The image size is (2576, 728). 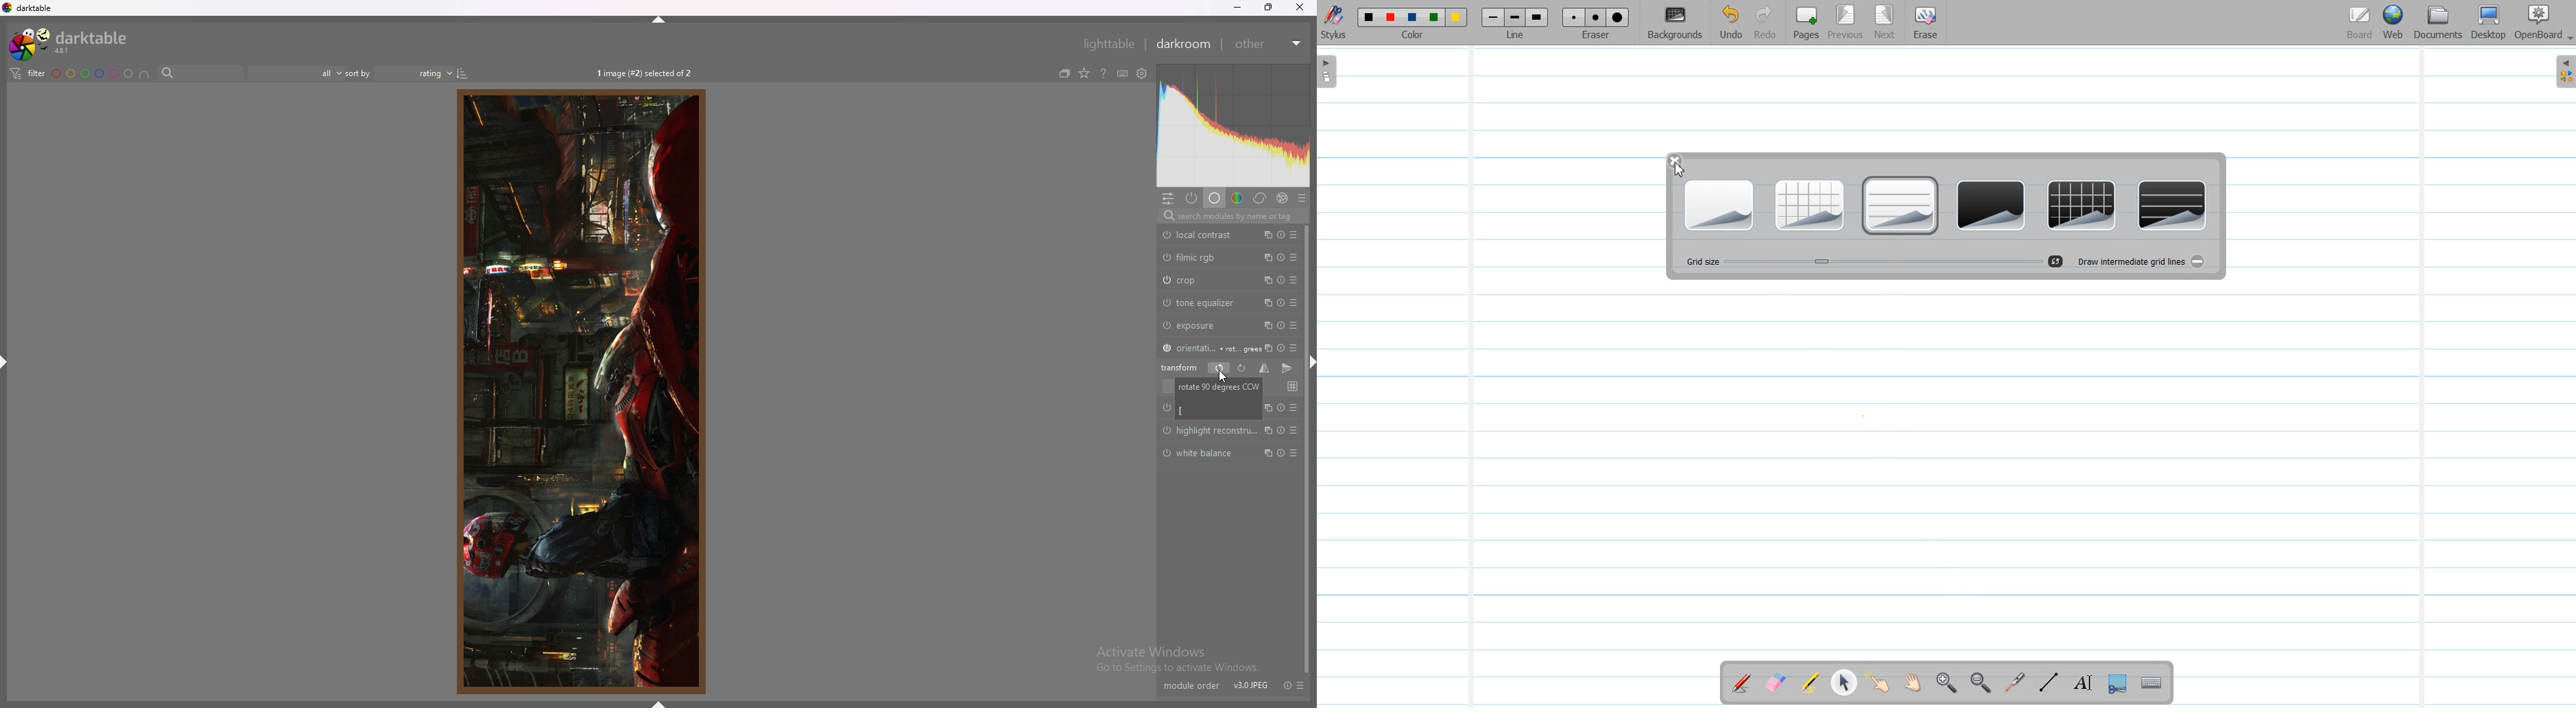 What do you see at coordinates (35, 8) in the screenshot?
I see `darktable` at bounding box center [35, 8].